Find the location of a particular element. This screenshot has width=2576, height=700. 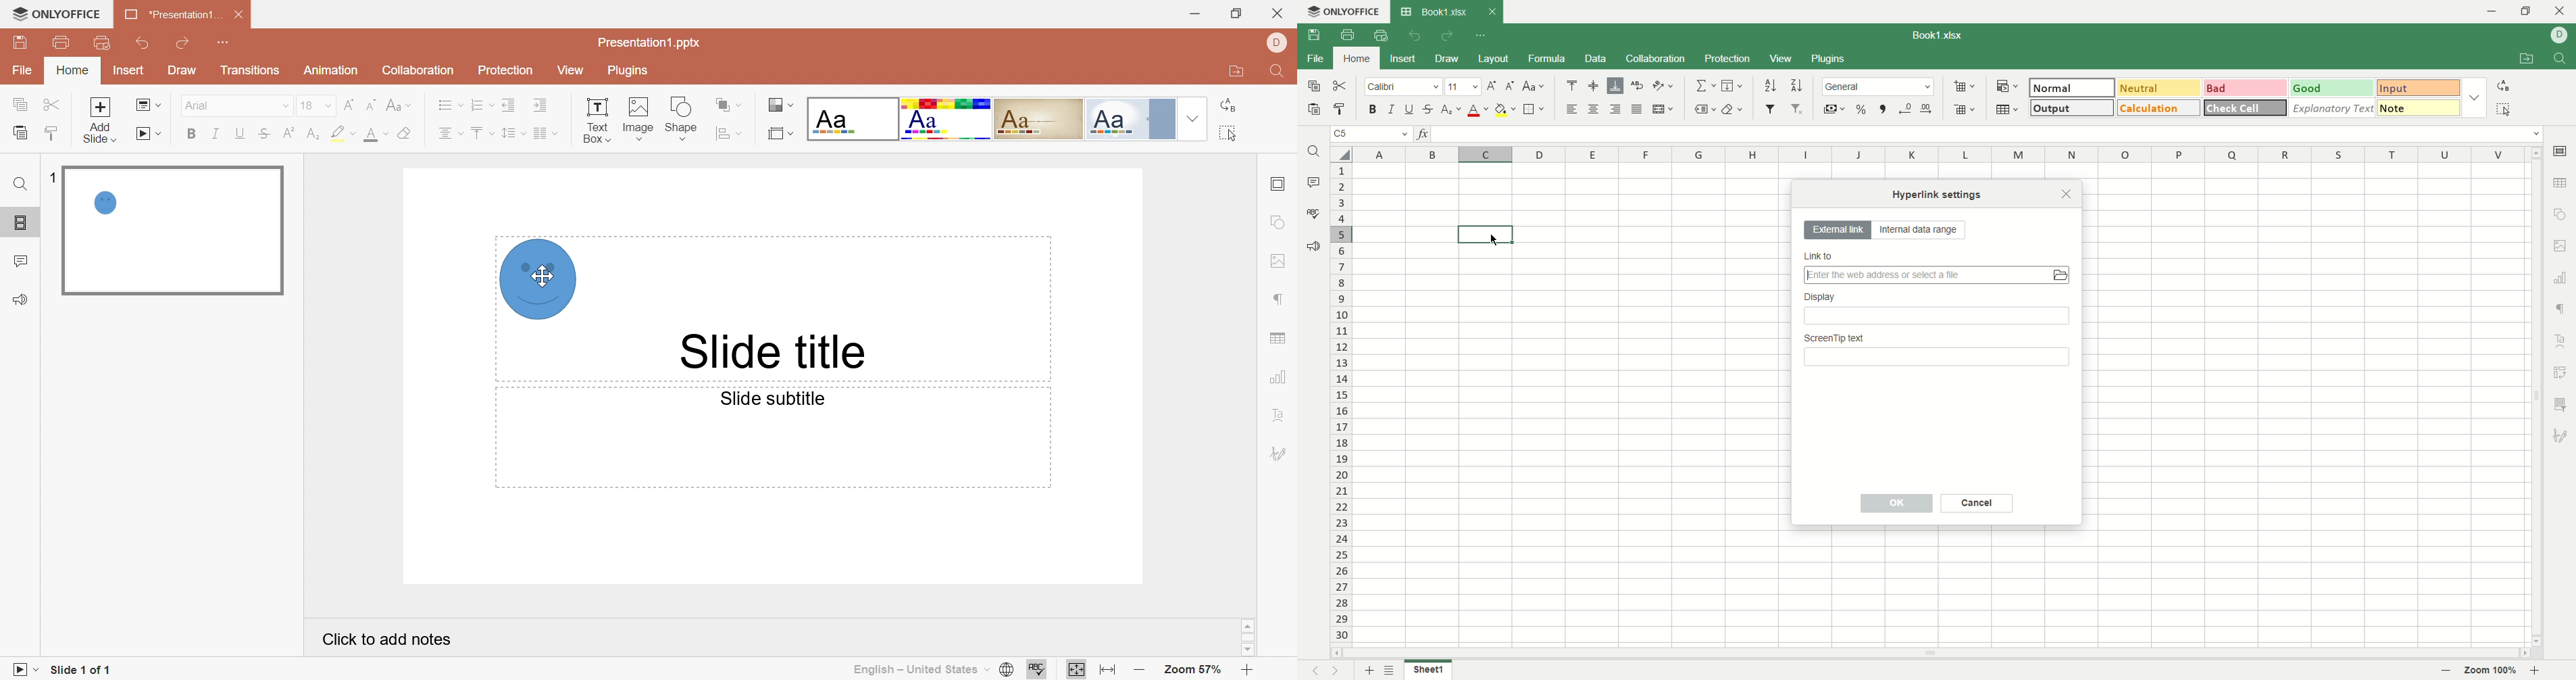

add is located at coordinates (1368, 670).